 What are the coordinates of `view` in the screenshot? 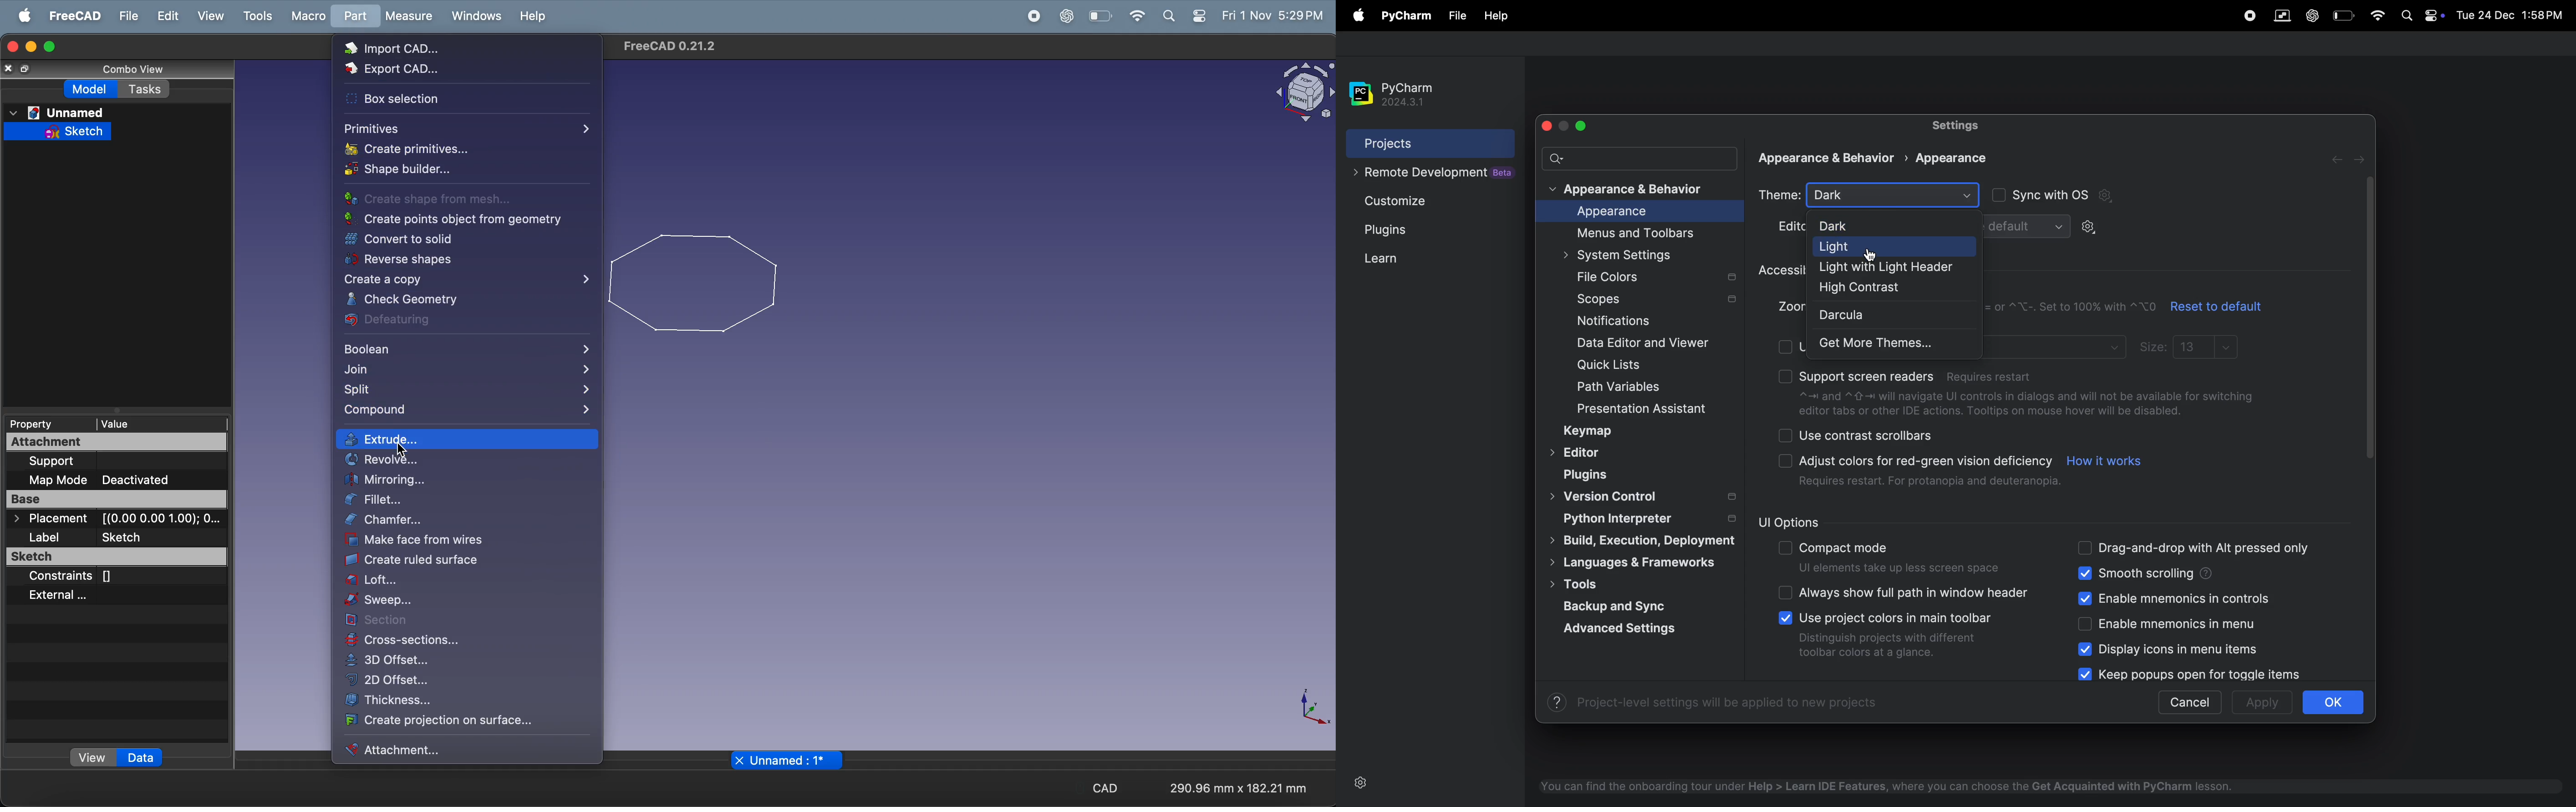 It's located at (210, 15).